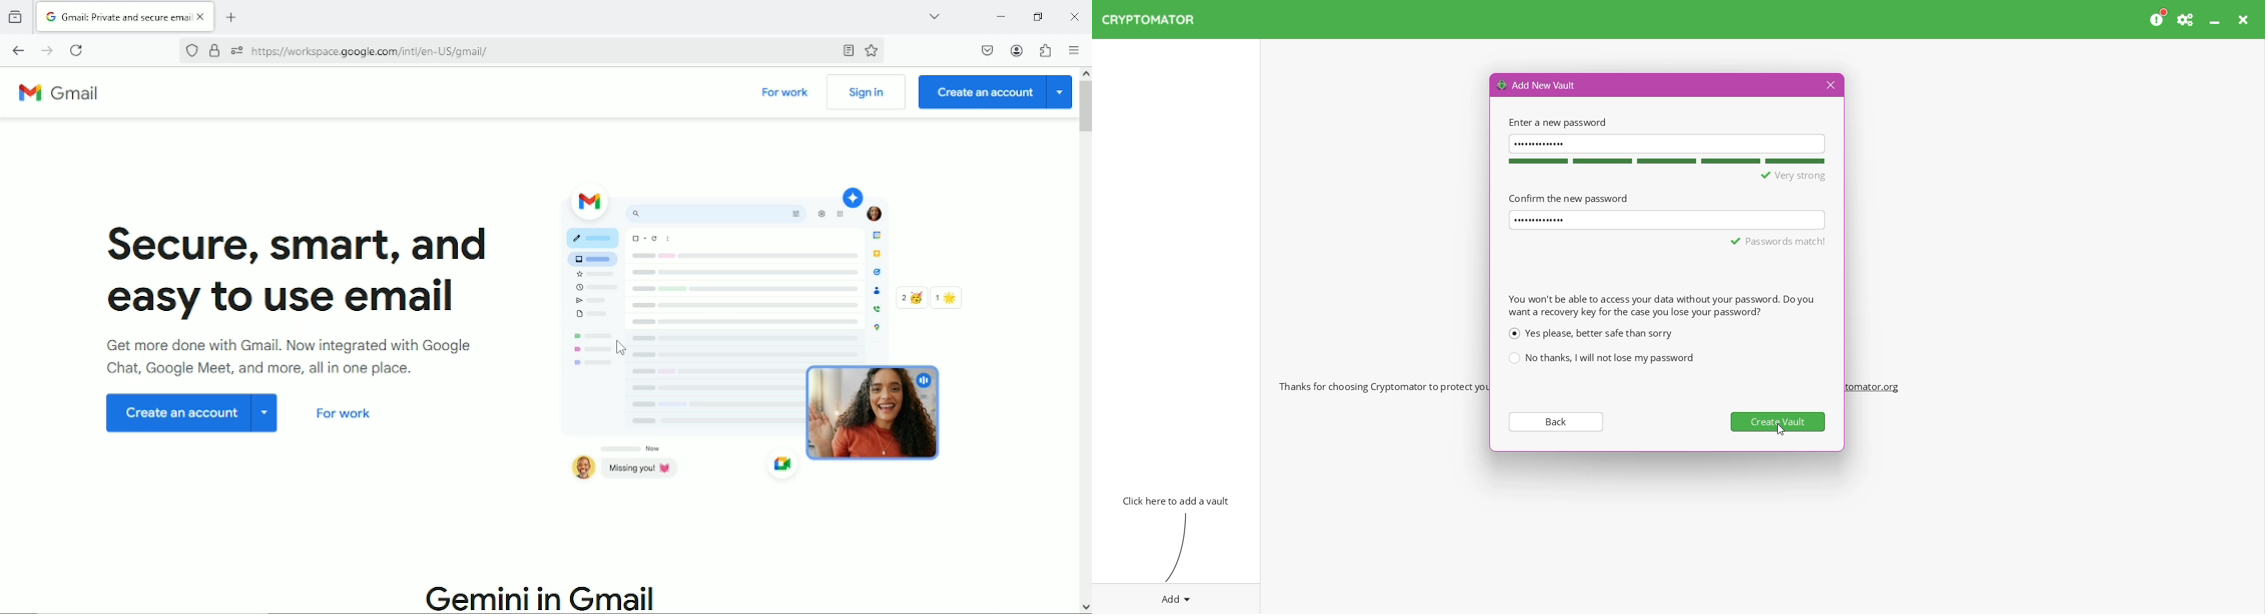 This screenshot has width=2268, height=616. Describe the element at coordinates (997, 16) in the screenshot. I see `Minimize` at that location.